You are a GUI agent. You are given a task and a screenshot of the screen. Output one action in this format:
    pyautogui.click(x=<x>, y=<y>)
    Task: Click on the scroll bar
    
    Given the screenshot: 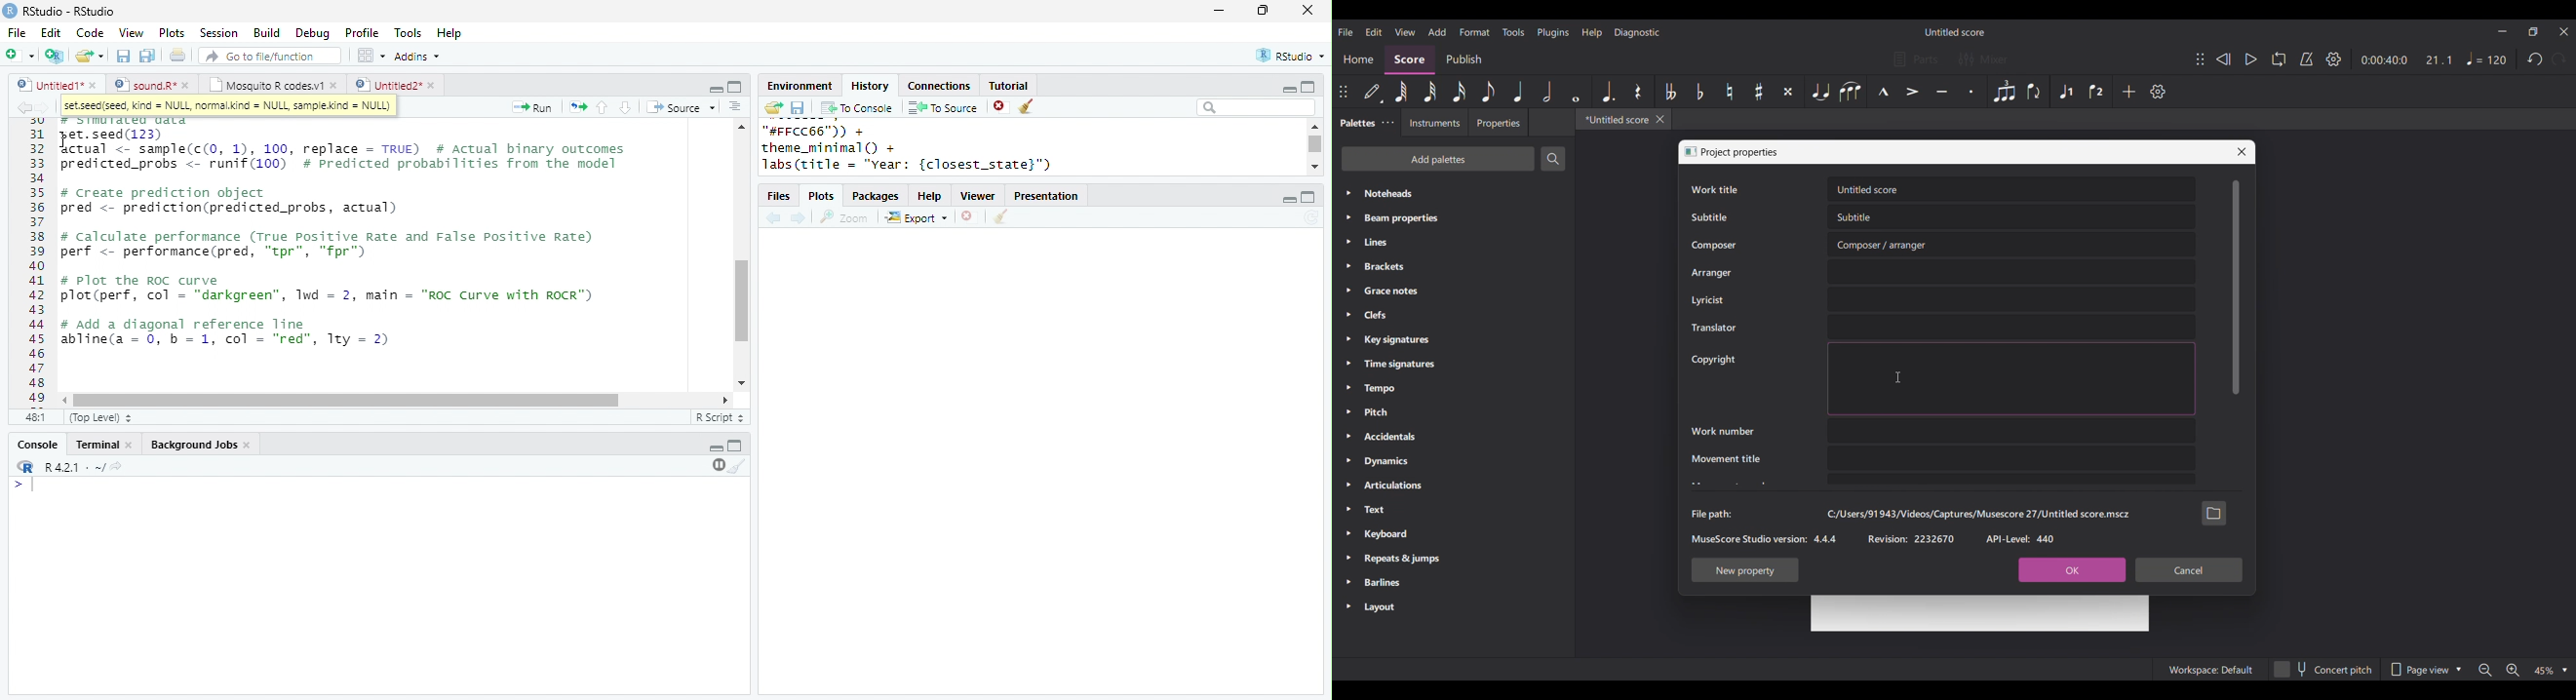 What is the action you would take?
    pyautogui.click(x=1316, y=144)
    